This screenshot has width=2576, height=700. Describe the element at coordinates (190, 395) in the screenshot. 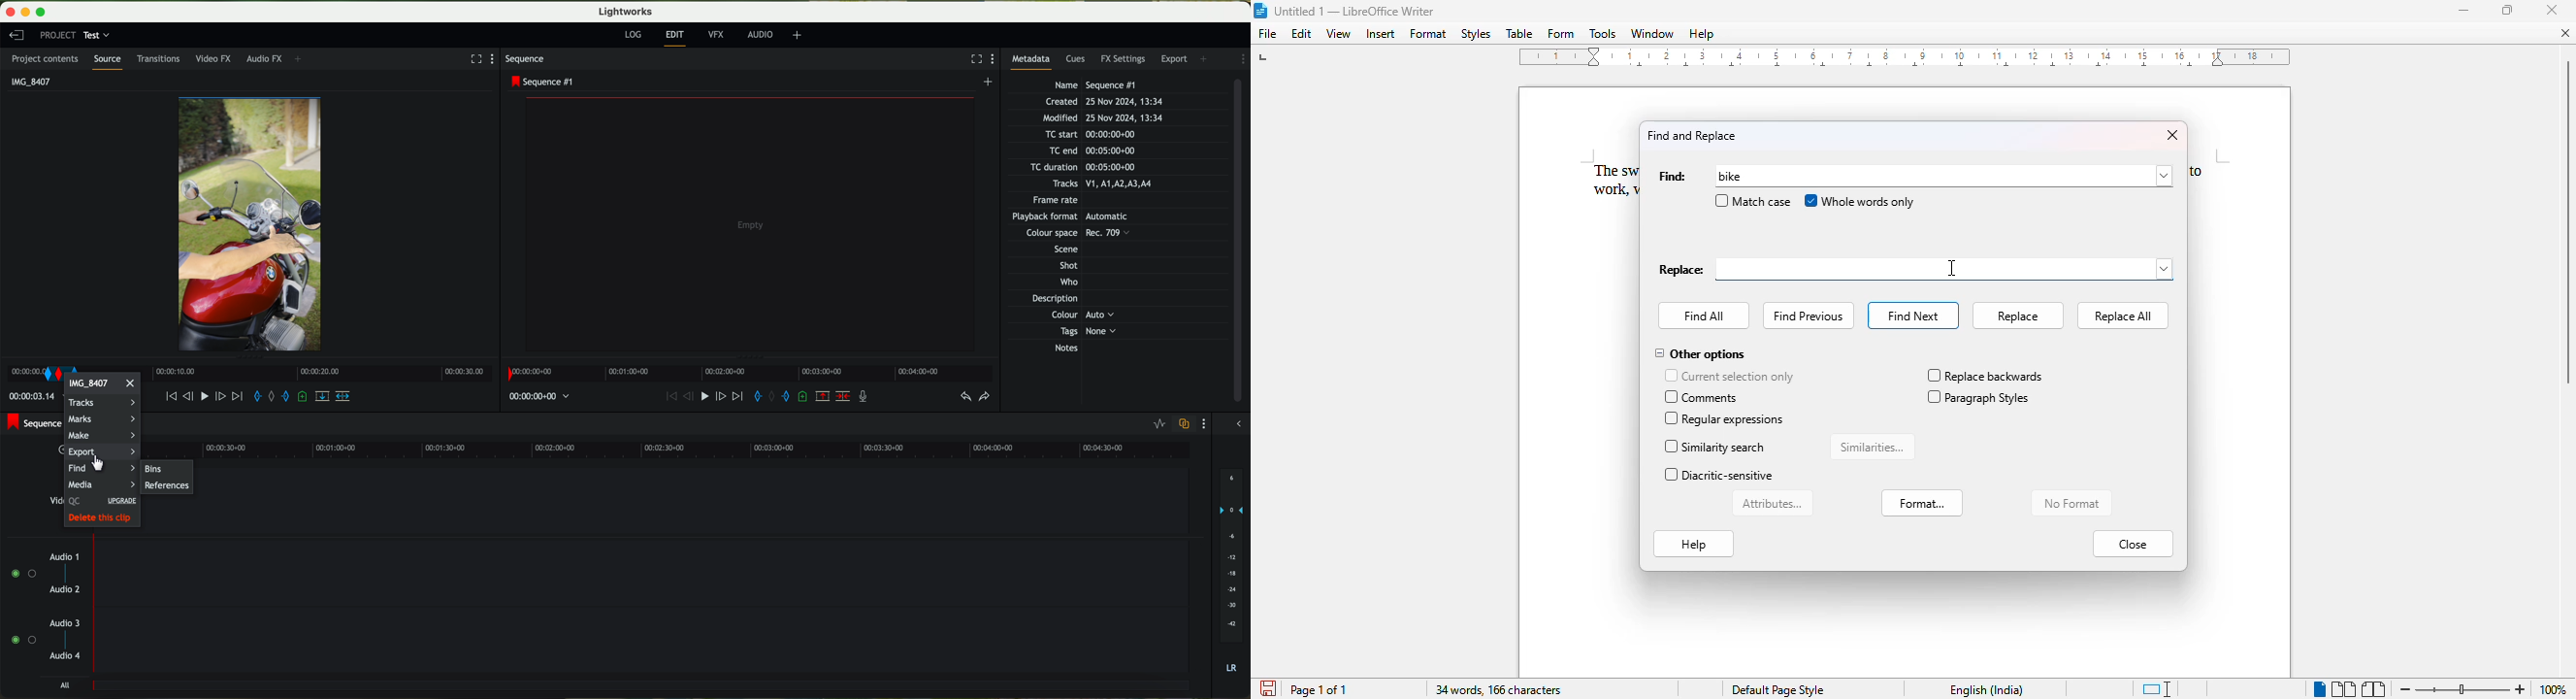

I see `nudge one frame back` at that location.